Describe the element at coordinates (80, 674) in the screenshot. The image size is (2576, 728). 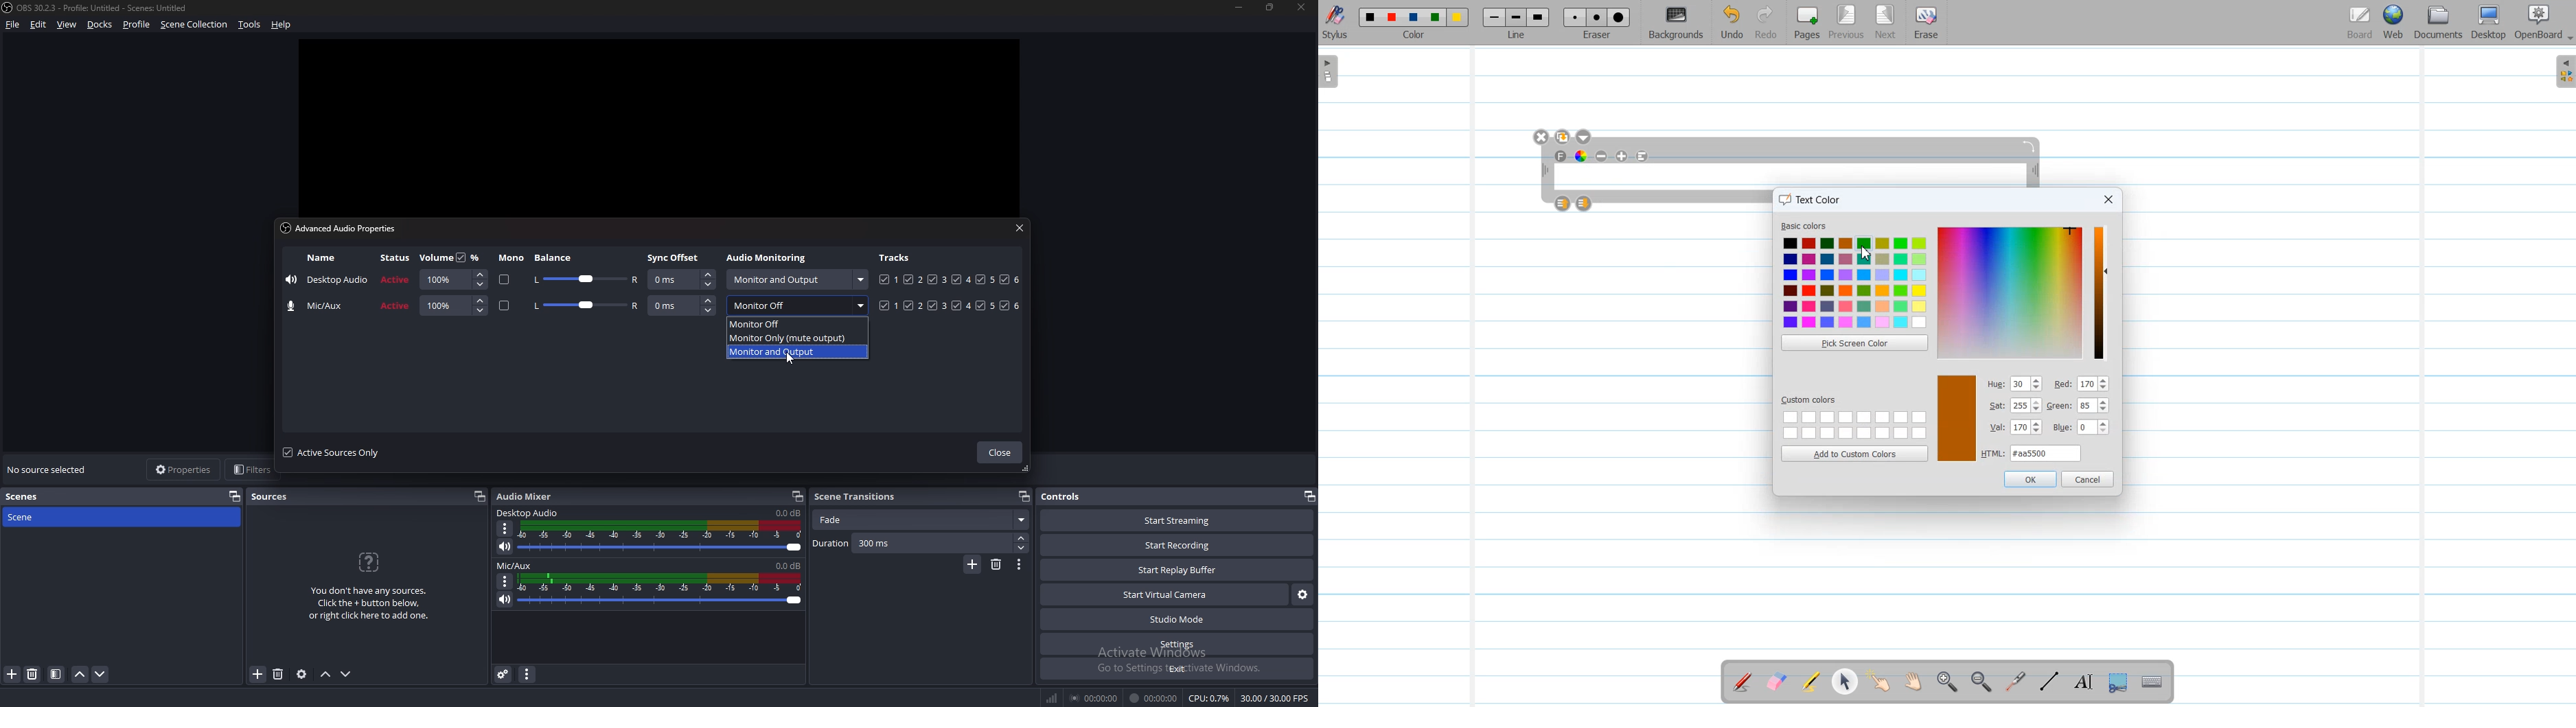
I see `move scene up` at that location.